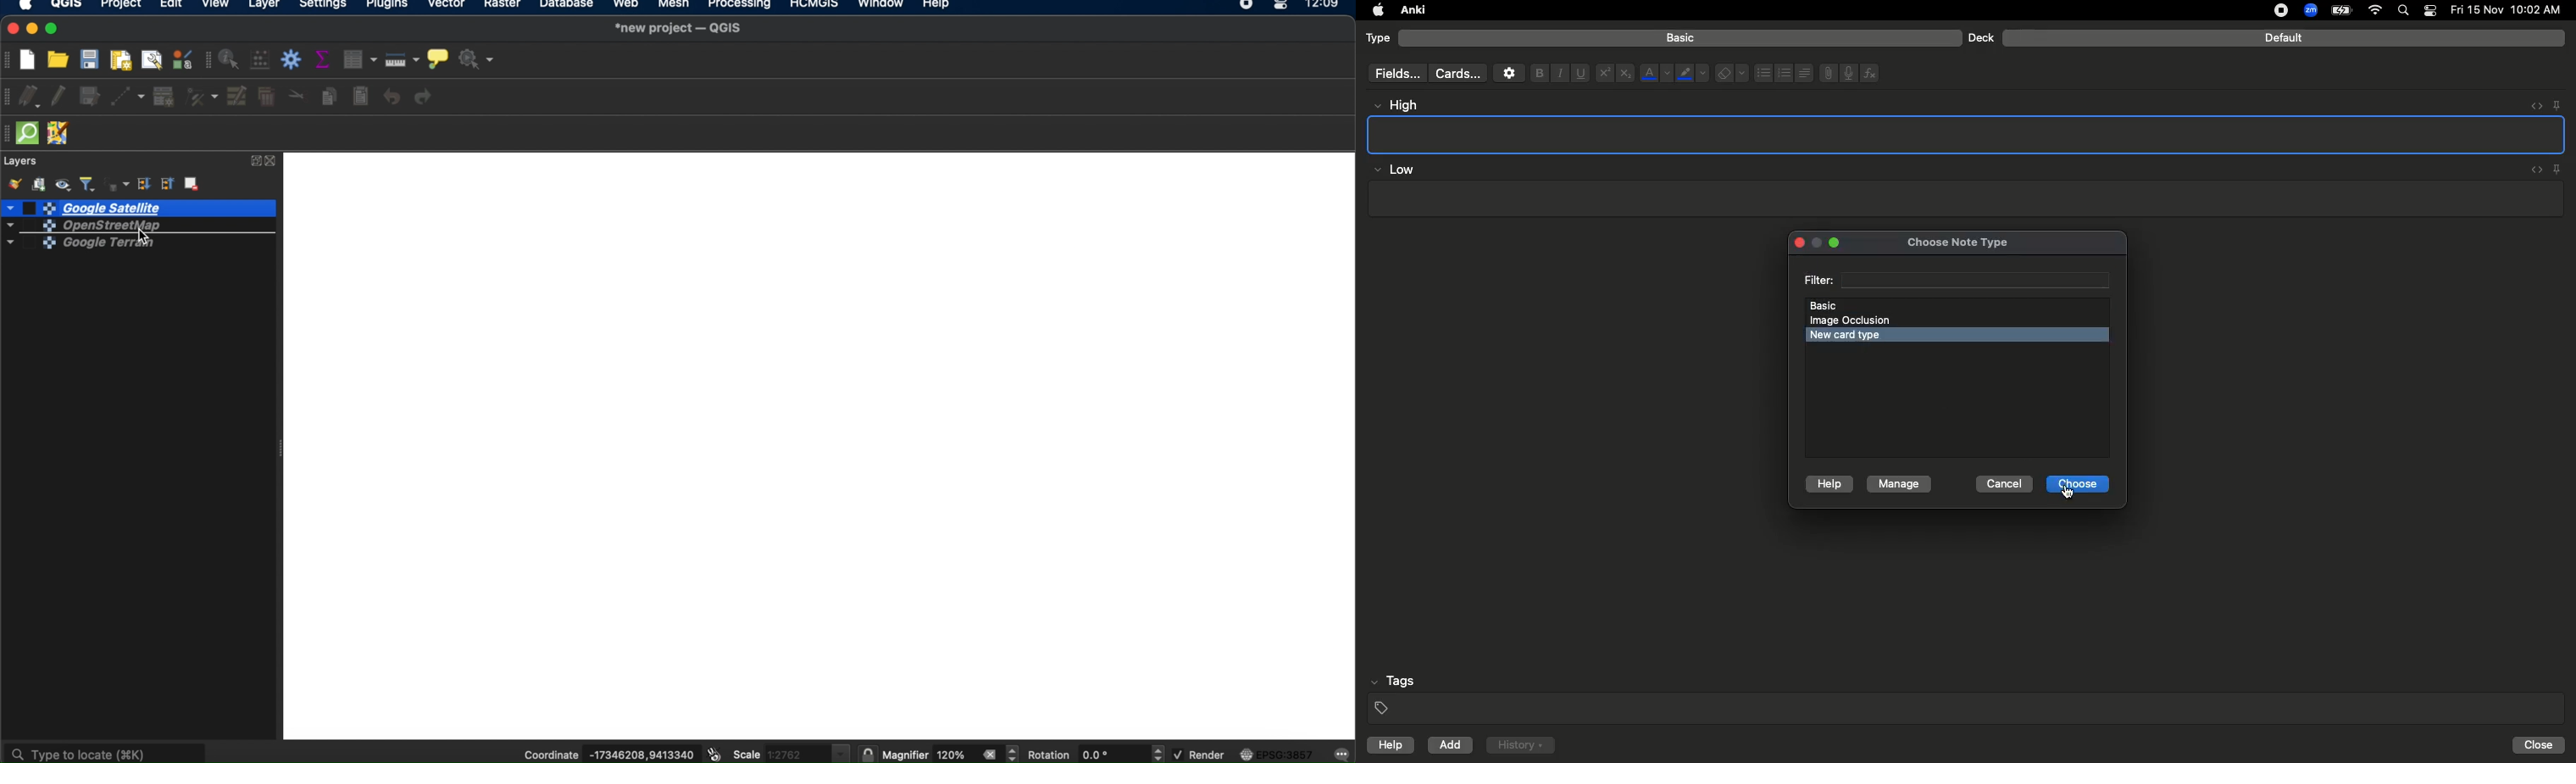 The width and height of the screenshot is (2576, 784). I want to click on Eraser, so click(1731, 74).